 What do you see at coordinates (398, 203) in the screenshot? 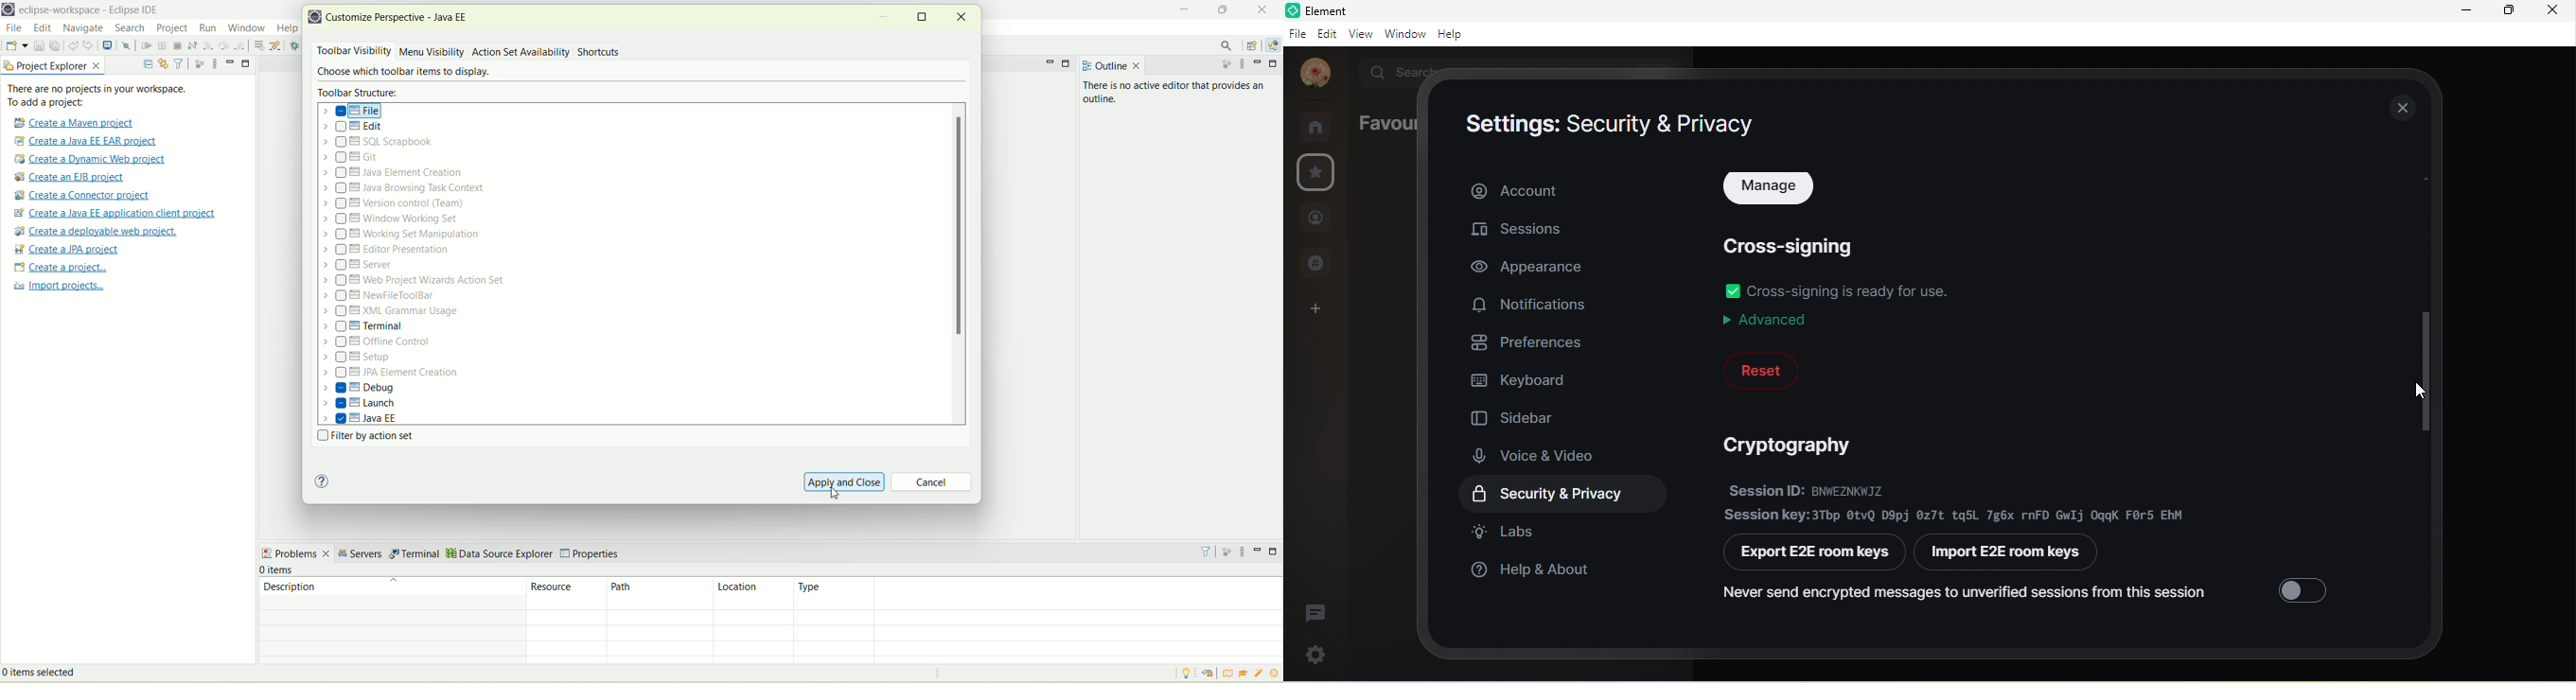
I see `version control` at bounding box center [398, 203].